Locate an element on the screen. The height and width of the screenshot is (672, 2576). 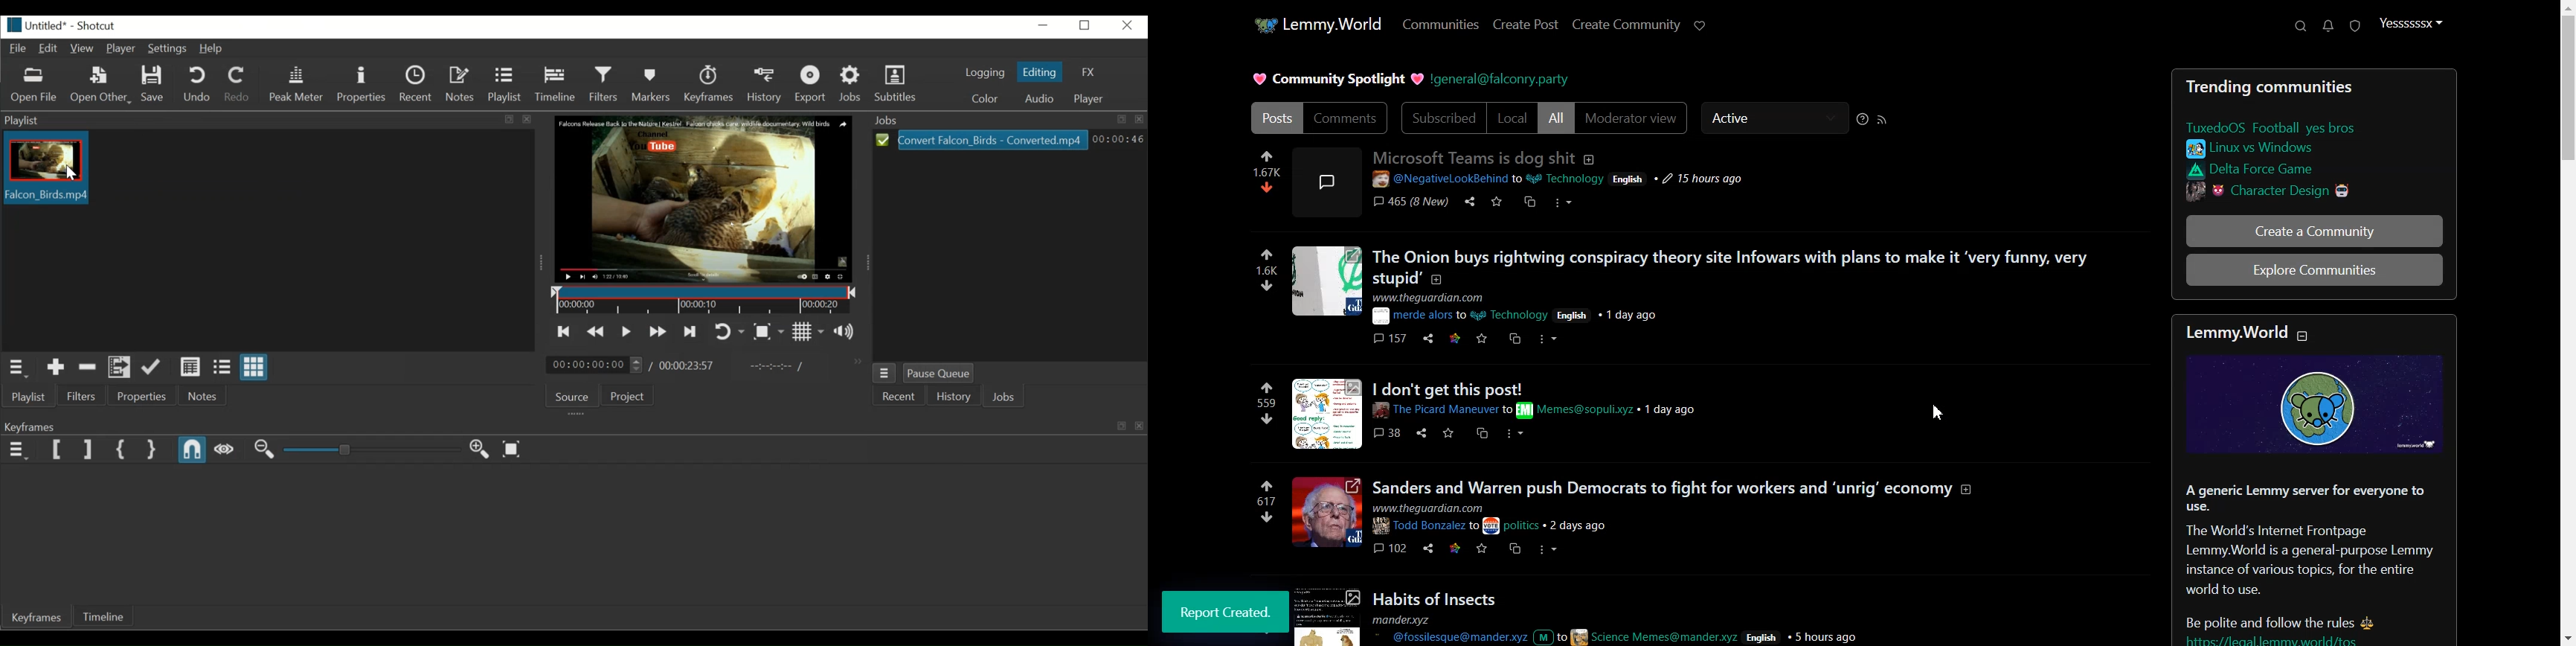
Unread Report is located at coordinates (2355, 27).